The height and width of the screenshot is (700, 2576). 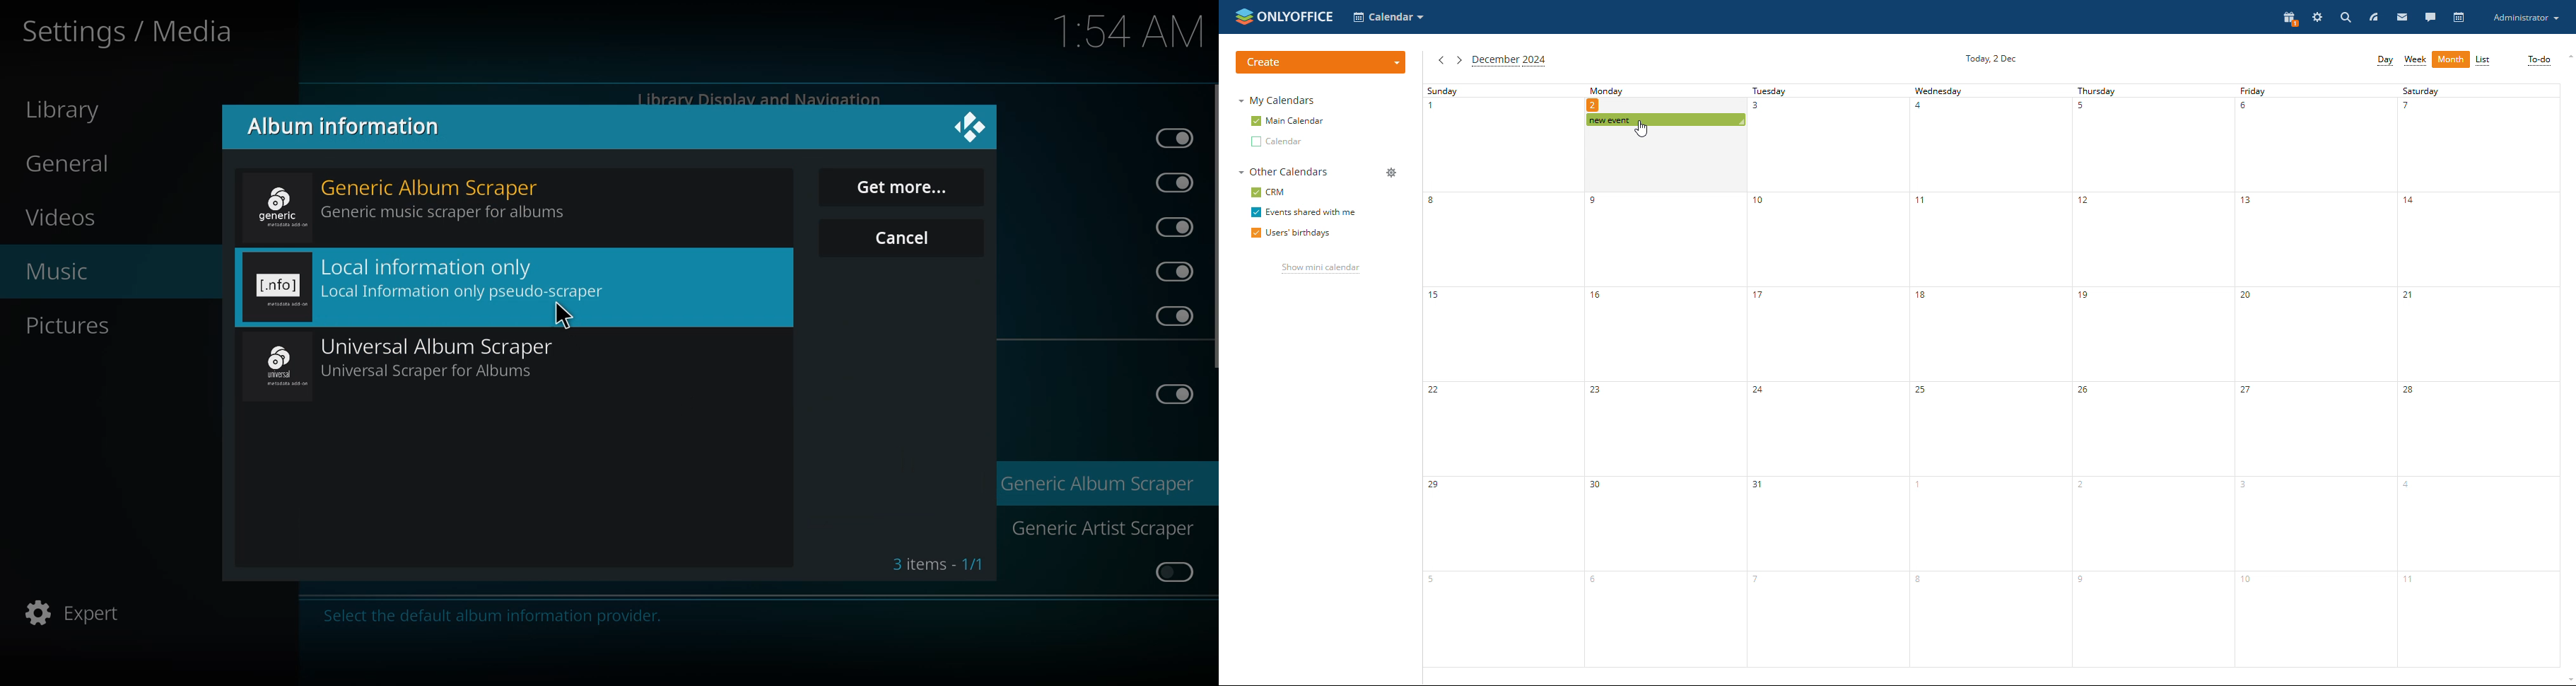 What do you see at coordinates (422, 365) in the screenshot?
I see `universal album scraper` at bounding box center [422, 365].